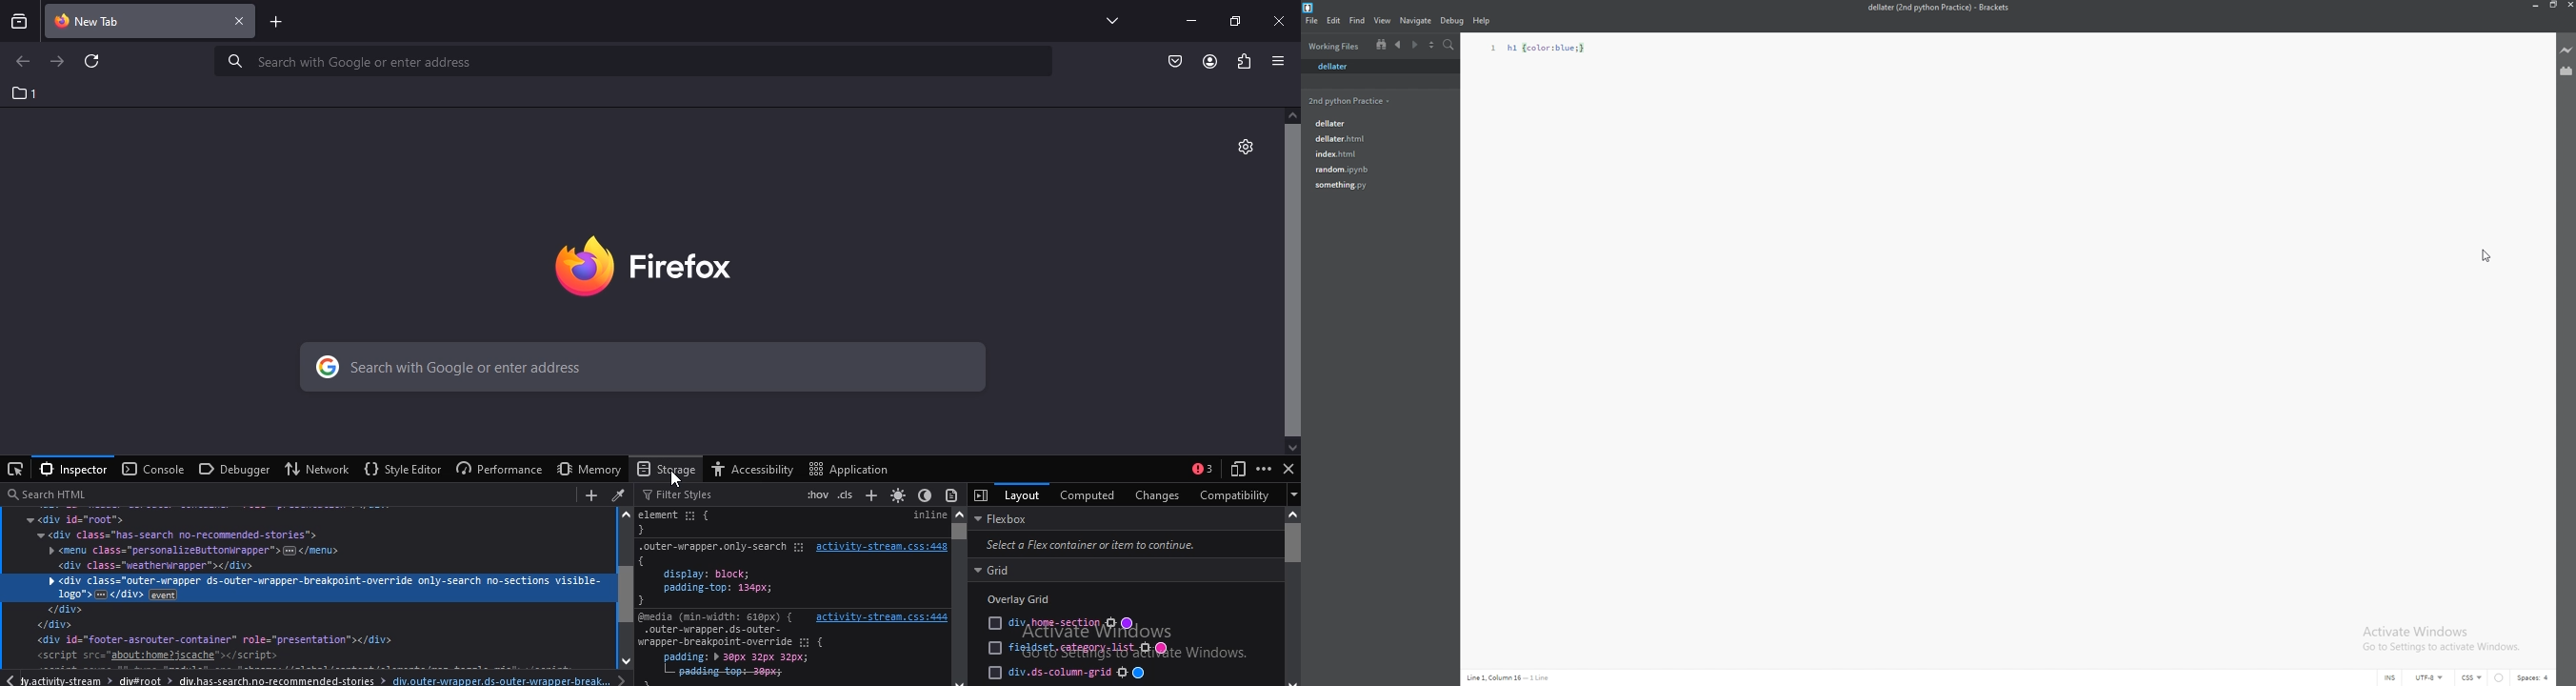 Image resolution: width=2576 pixels, height=700 pixels. Describe the element at coordinates (1108, 20) in the screenshot. I see `list all tabs` at that location.